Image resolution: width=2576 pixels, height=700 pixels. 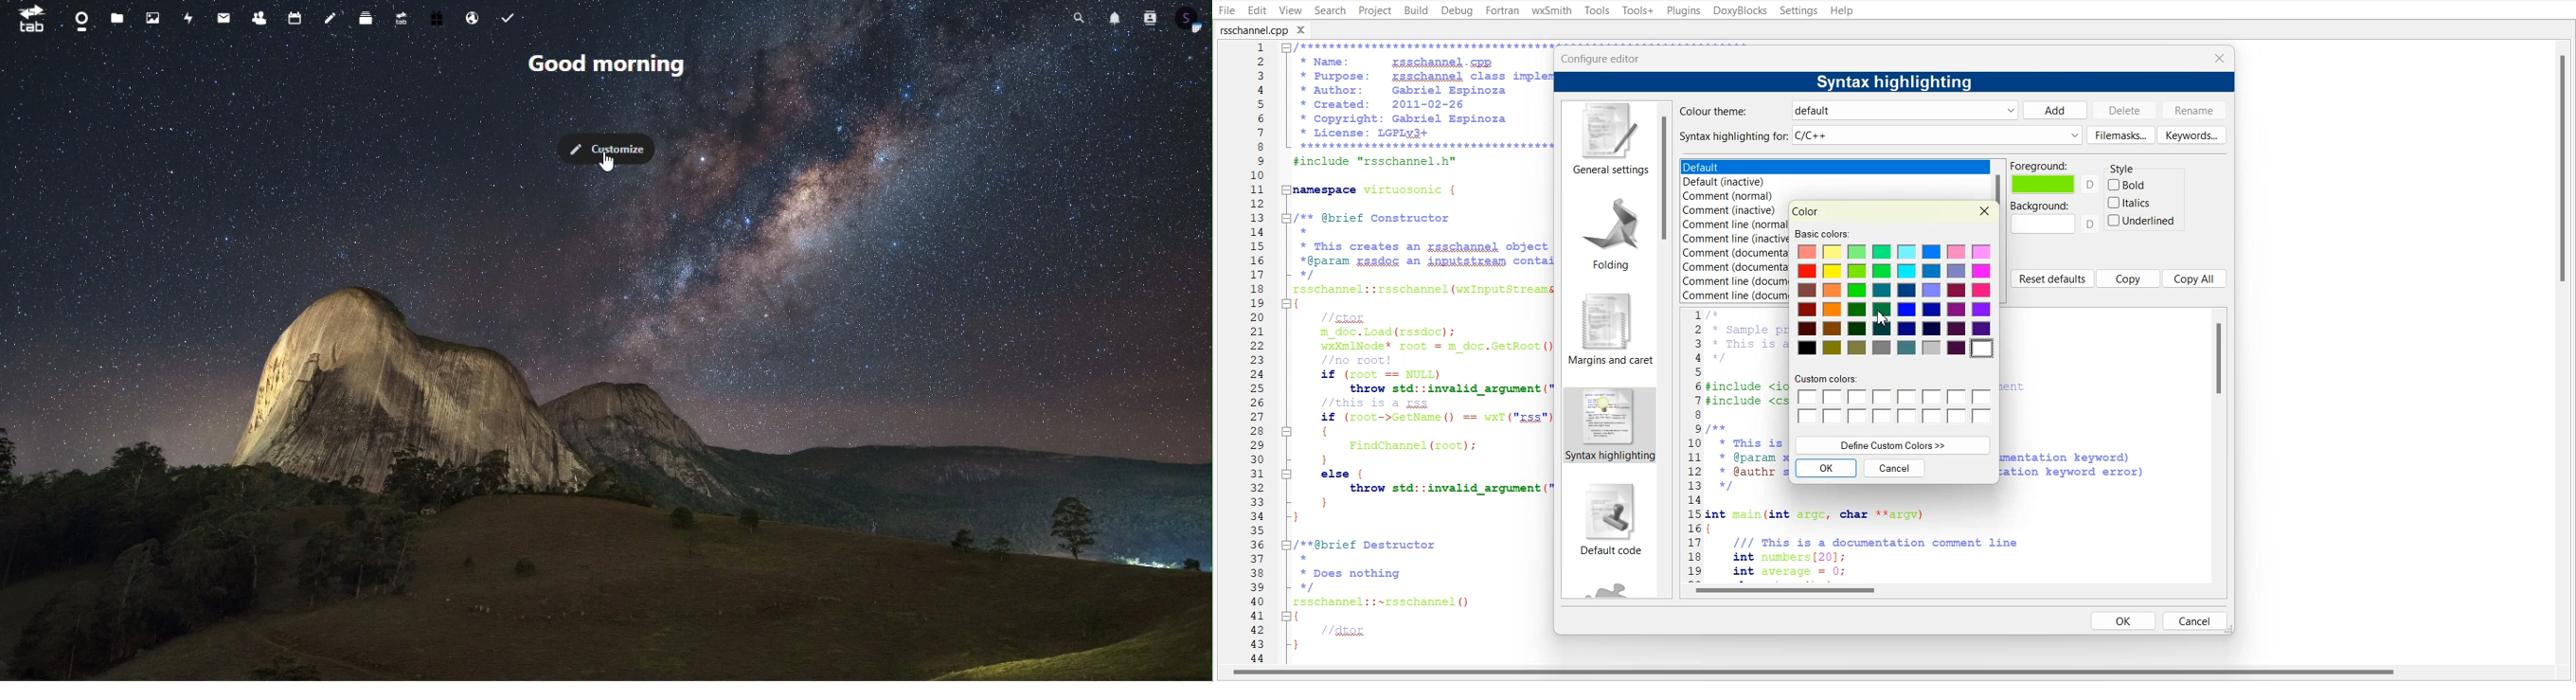 What do you see at coordinates (1551, 11) in the screenshot?
I see `wxSmith` at bounding box center [1551, 11].